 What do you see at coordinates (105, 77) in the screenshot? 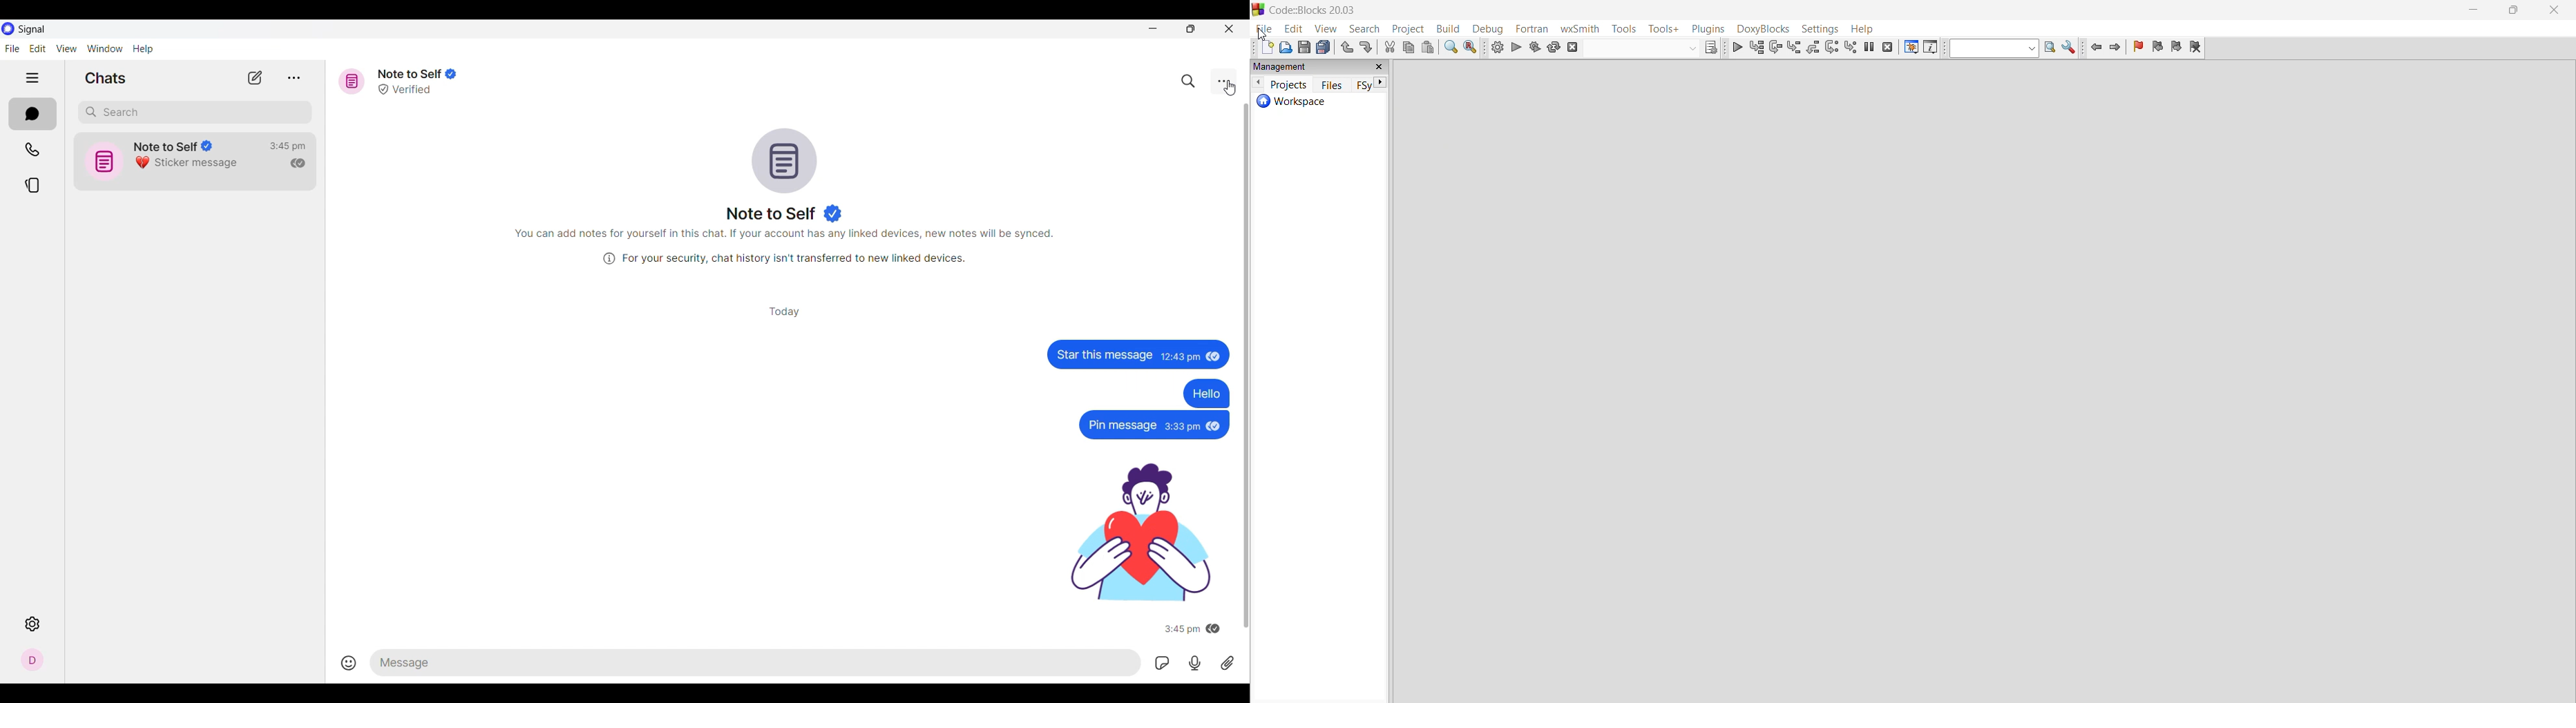
I see `Section title` at bounding box center [105, 77].